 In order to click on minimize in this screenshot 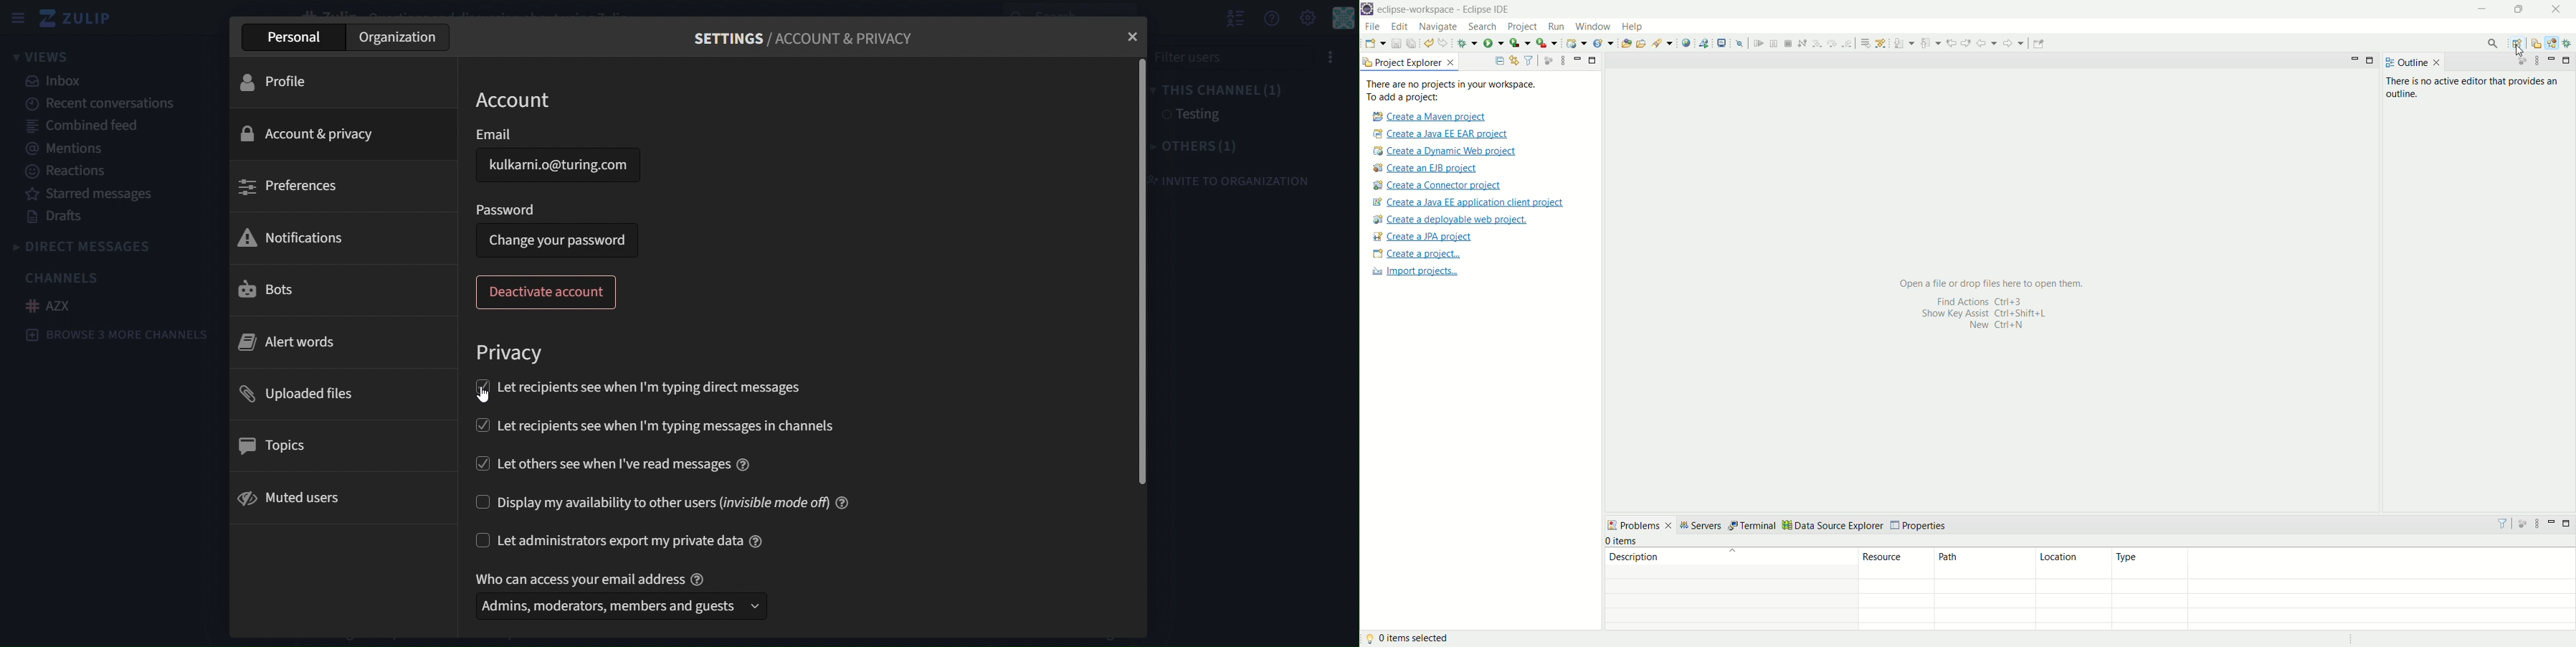, I will do `click(2355, 59)`.